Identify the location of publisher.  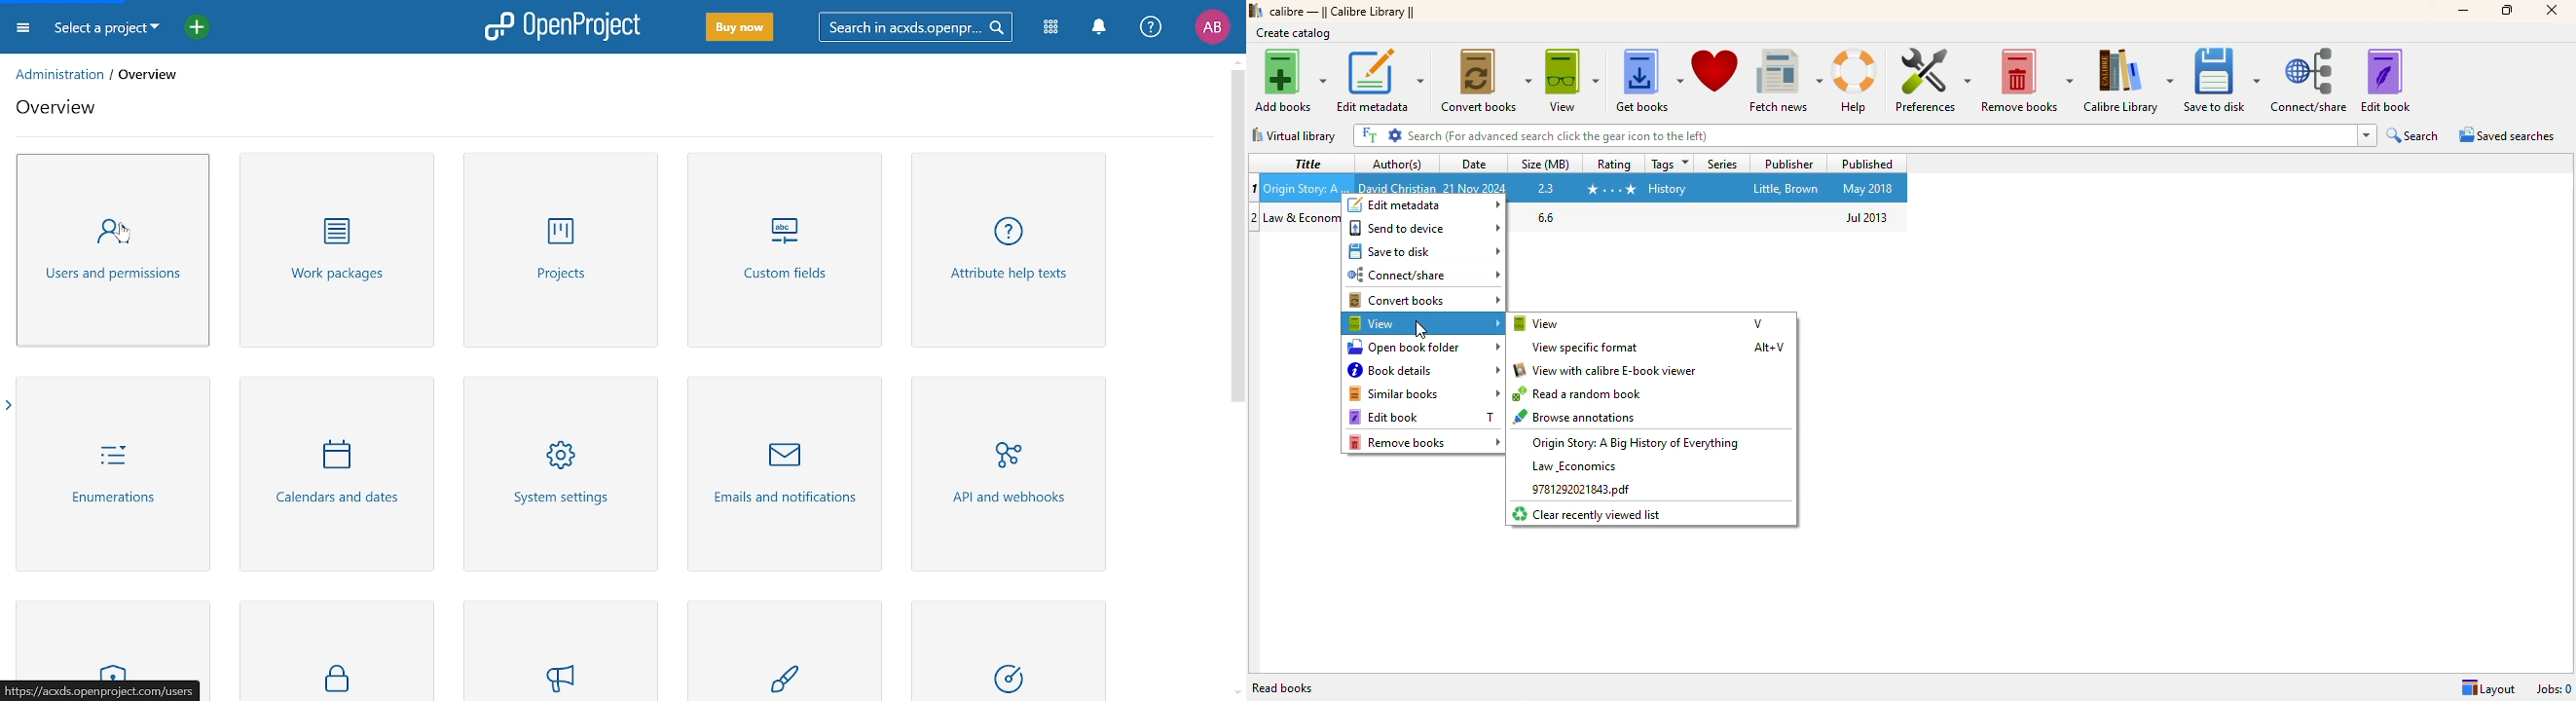
(1788, 164).